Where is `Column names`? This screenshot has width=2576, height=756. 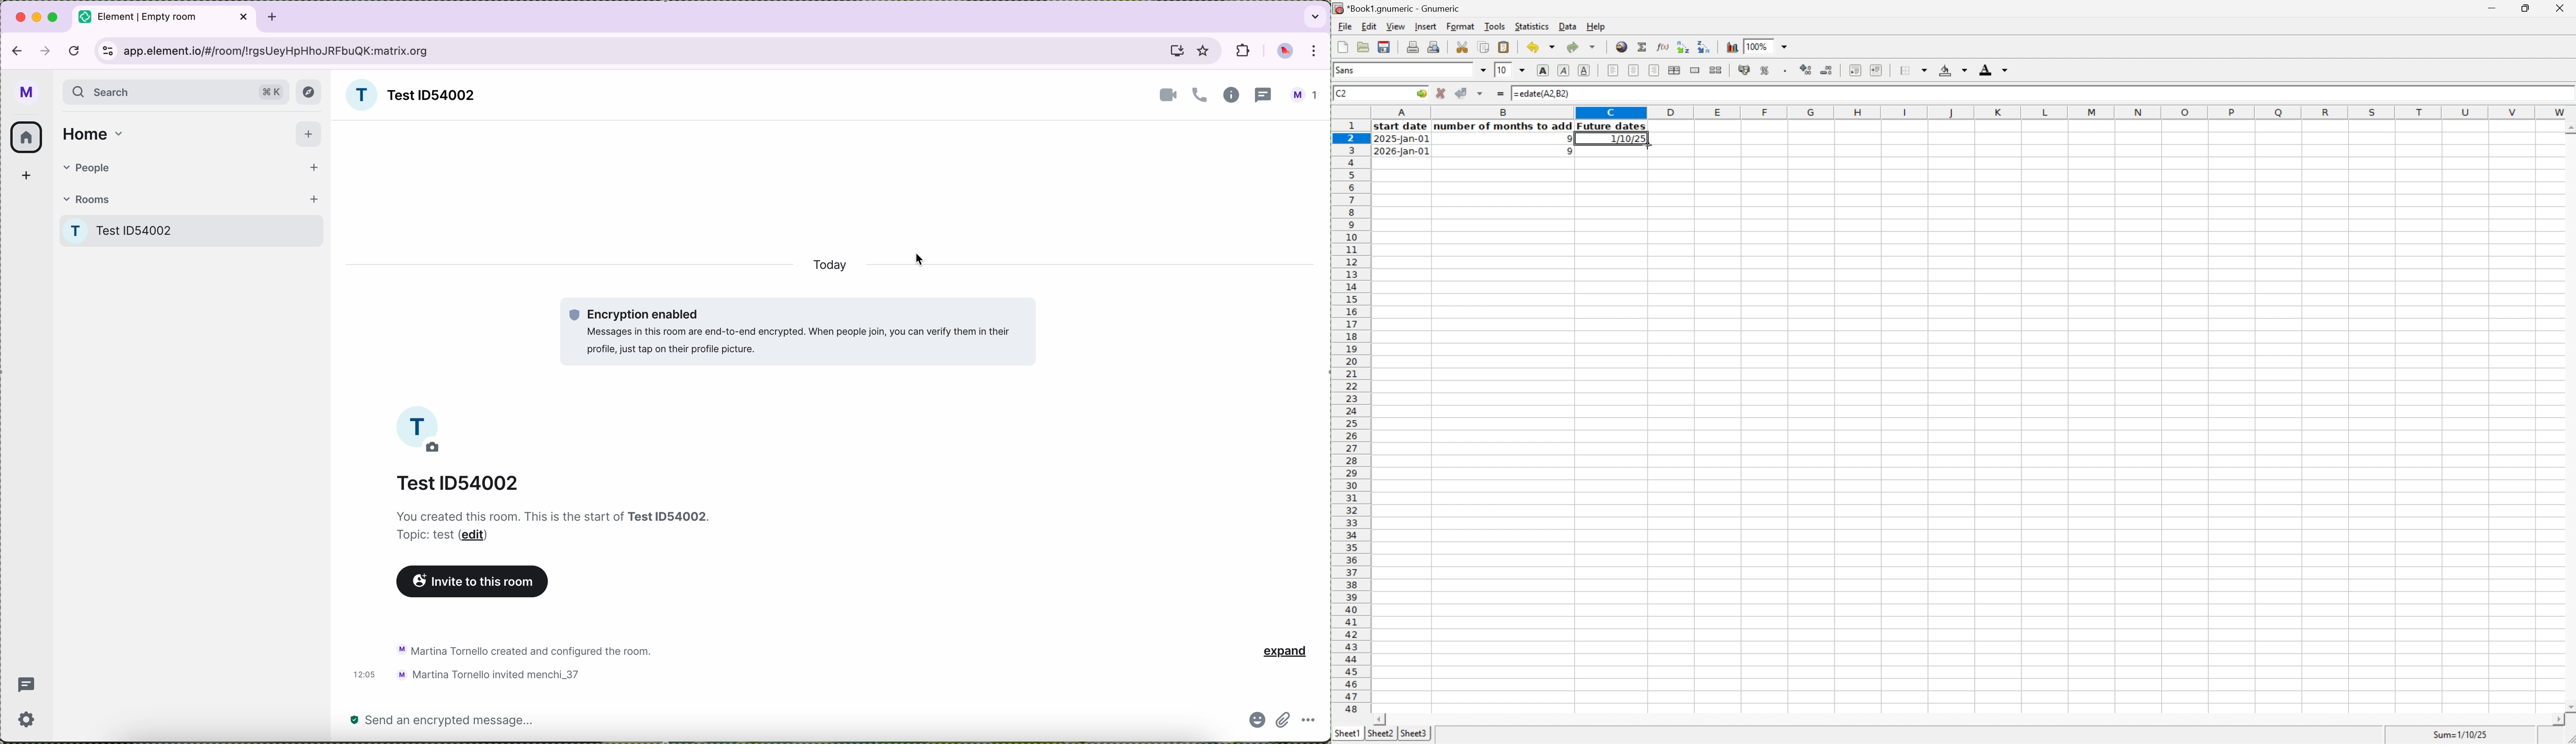
Column names is located at coordinates (1973, 112).